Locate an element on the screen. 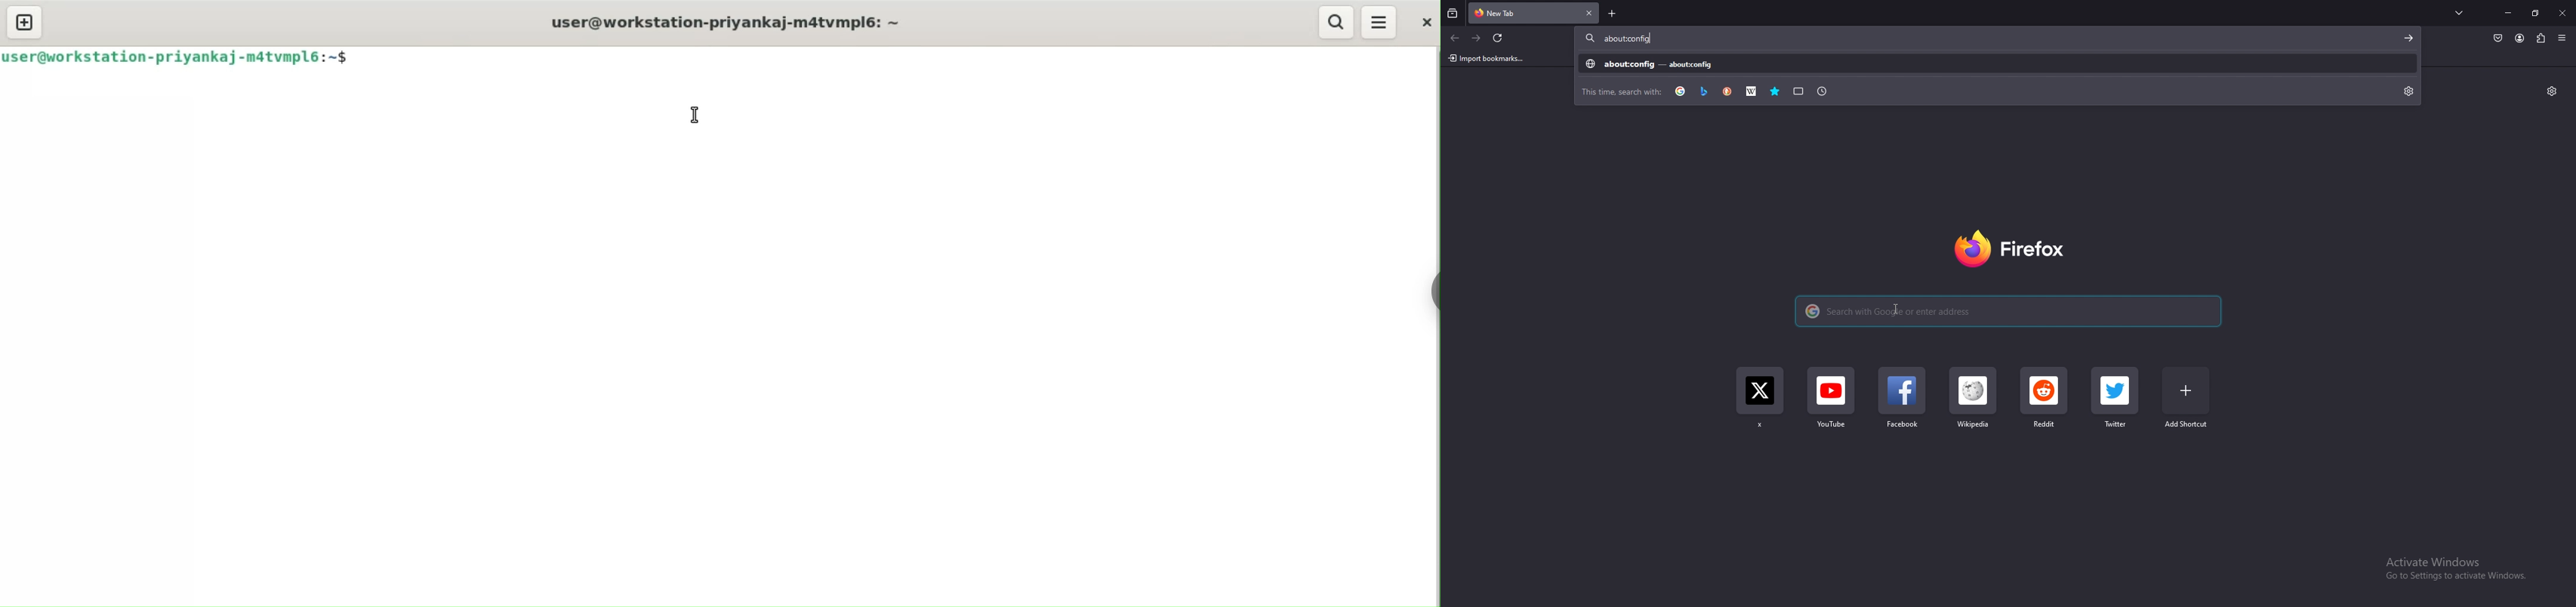 This screenshot has height=616, width=2576. facebook is located at coordinates (1904, 403).